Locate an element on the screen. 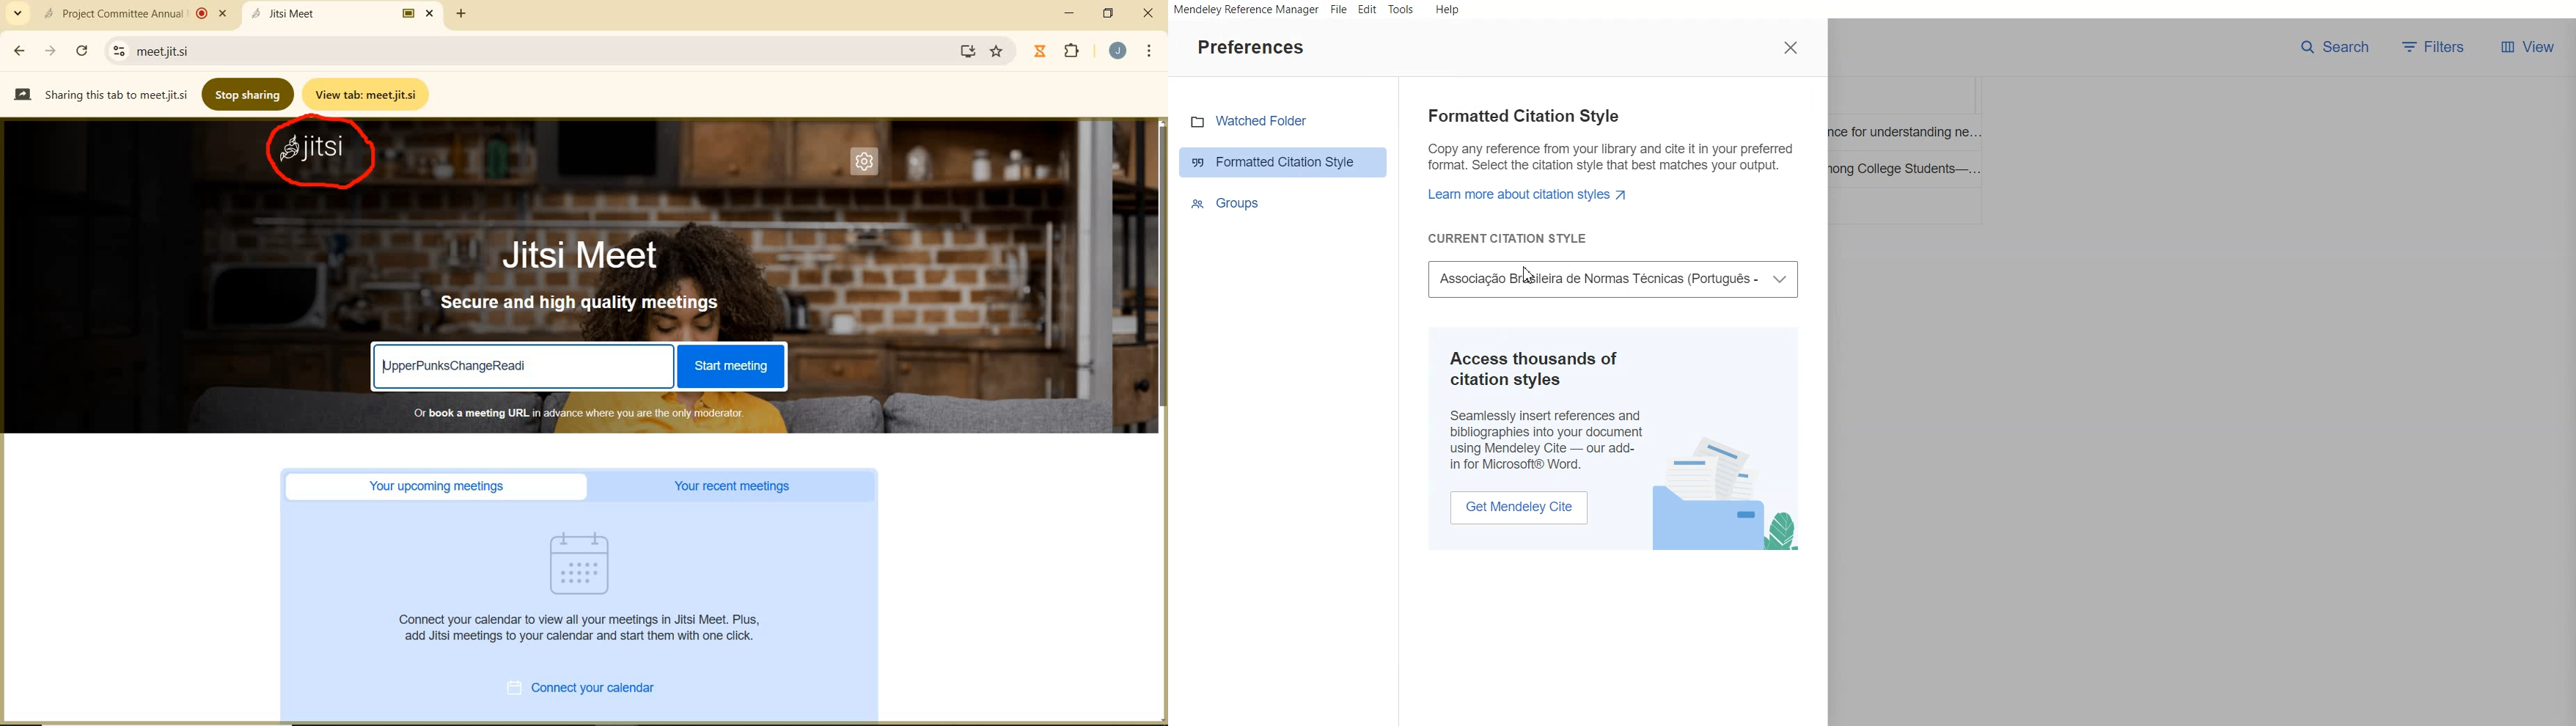 Image resolution: width=2576 pixels, height=728 pixels. meet.jit.si is located at coordinates (220, 51).